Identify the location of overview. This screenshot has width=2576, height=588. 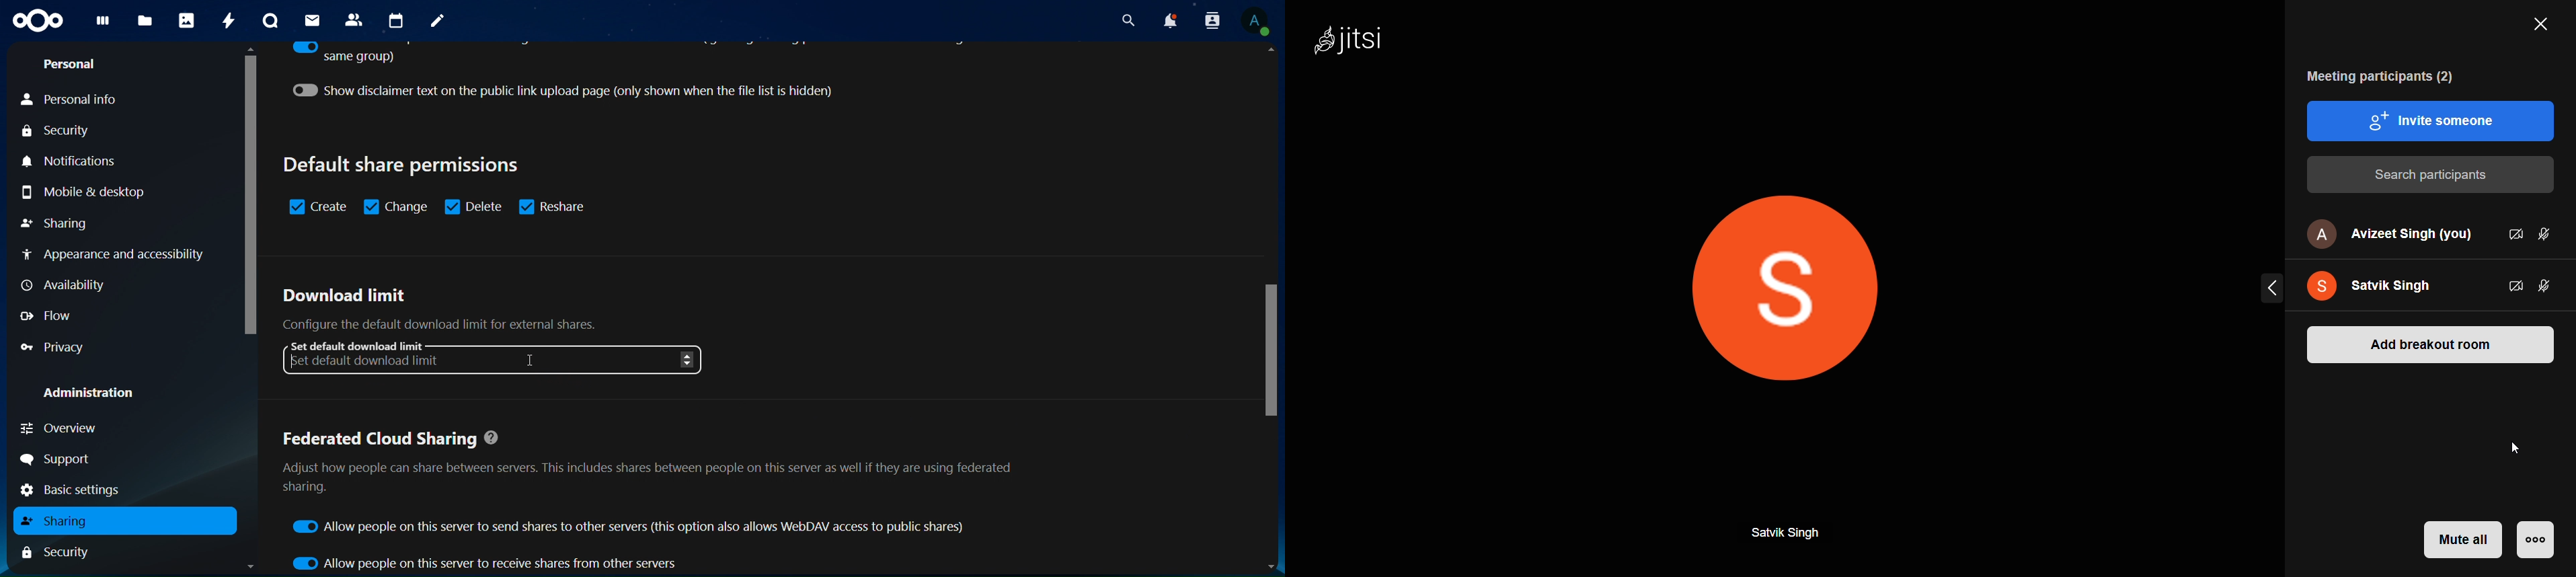
(70, 426).